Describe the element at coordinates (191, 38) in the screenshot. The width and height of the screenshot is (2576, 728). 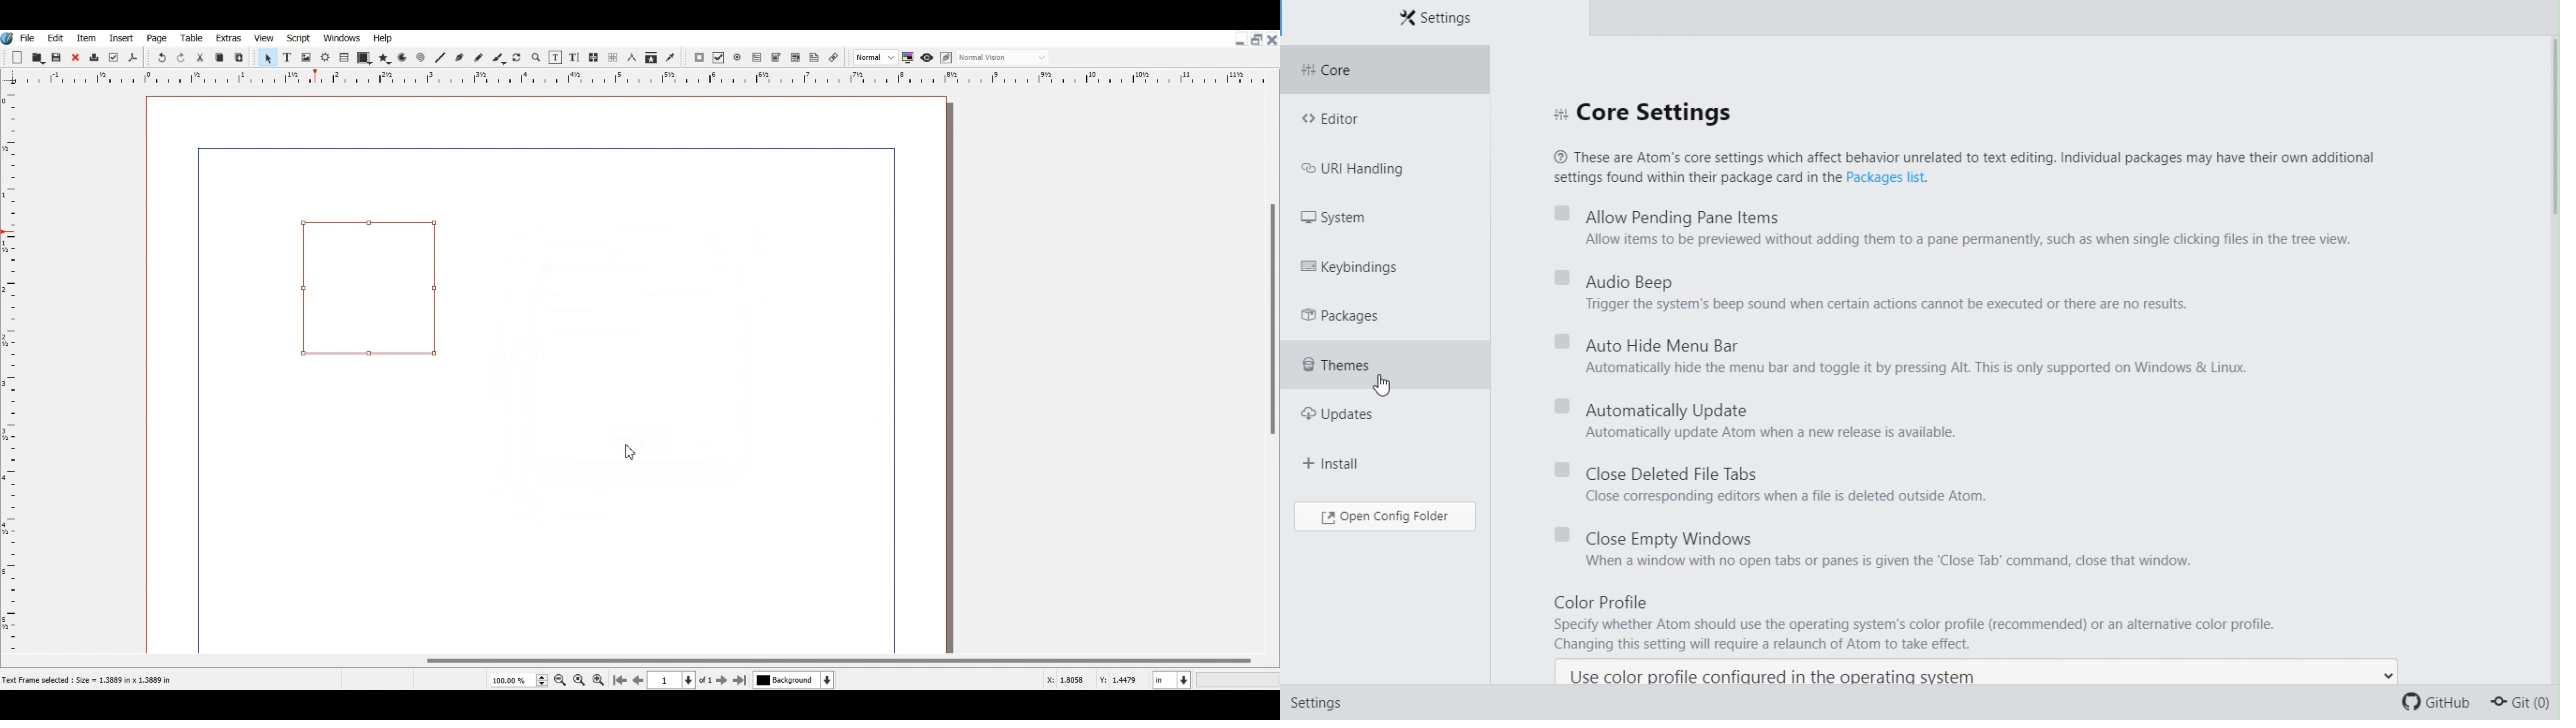
I see `Table` at that location.